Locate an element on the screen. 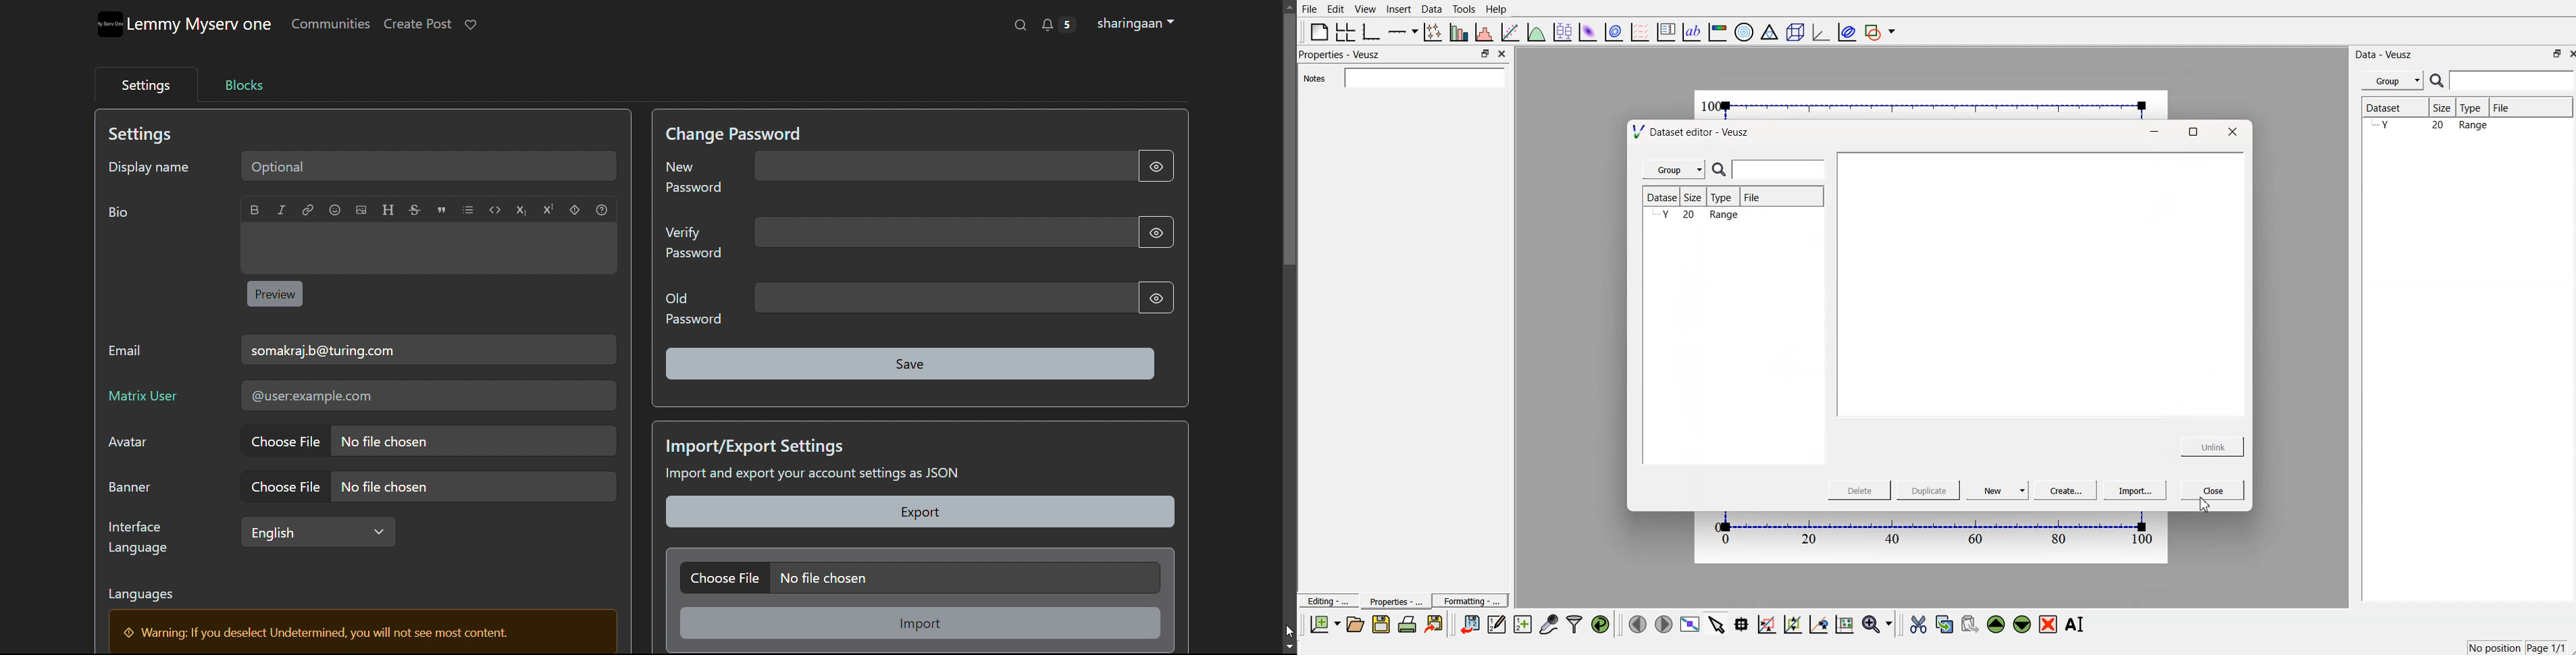 The height and width of the screenshot is (672, 2576). reload linked datasets is located at coordinates (1602, 623).